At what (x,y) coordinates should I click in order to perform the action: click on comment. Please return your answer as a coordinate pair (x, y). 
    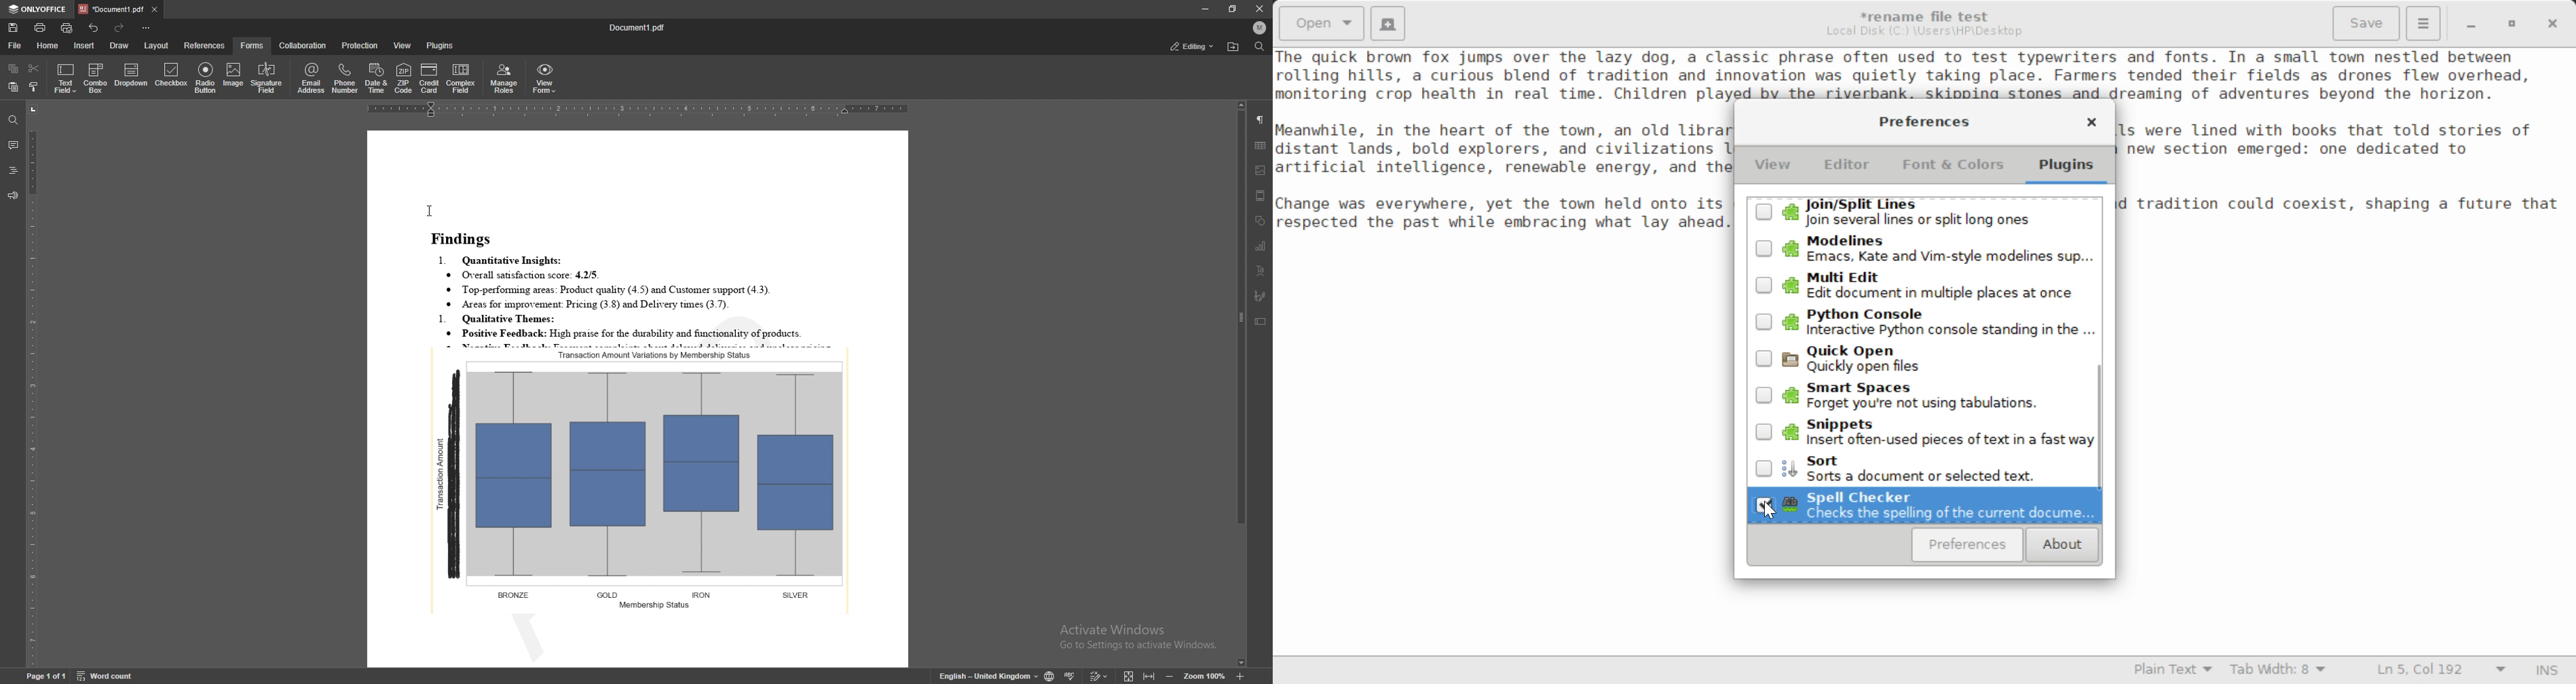
    Looking at the image, I should click on (13, 145).